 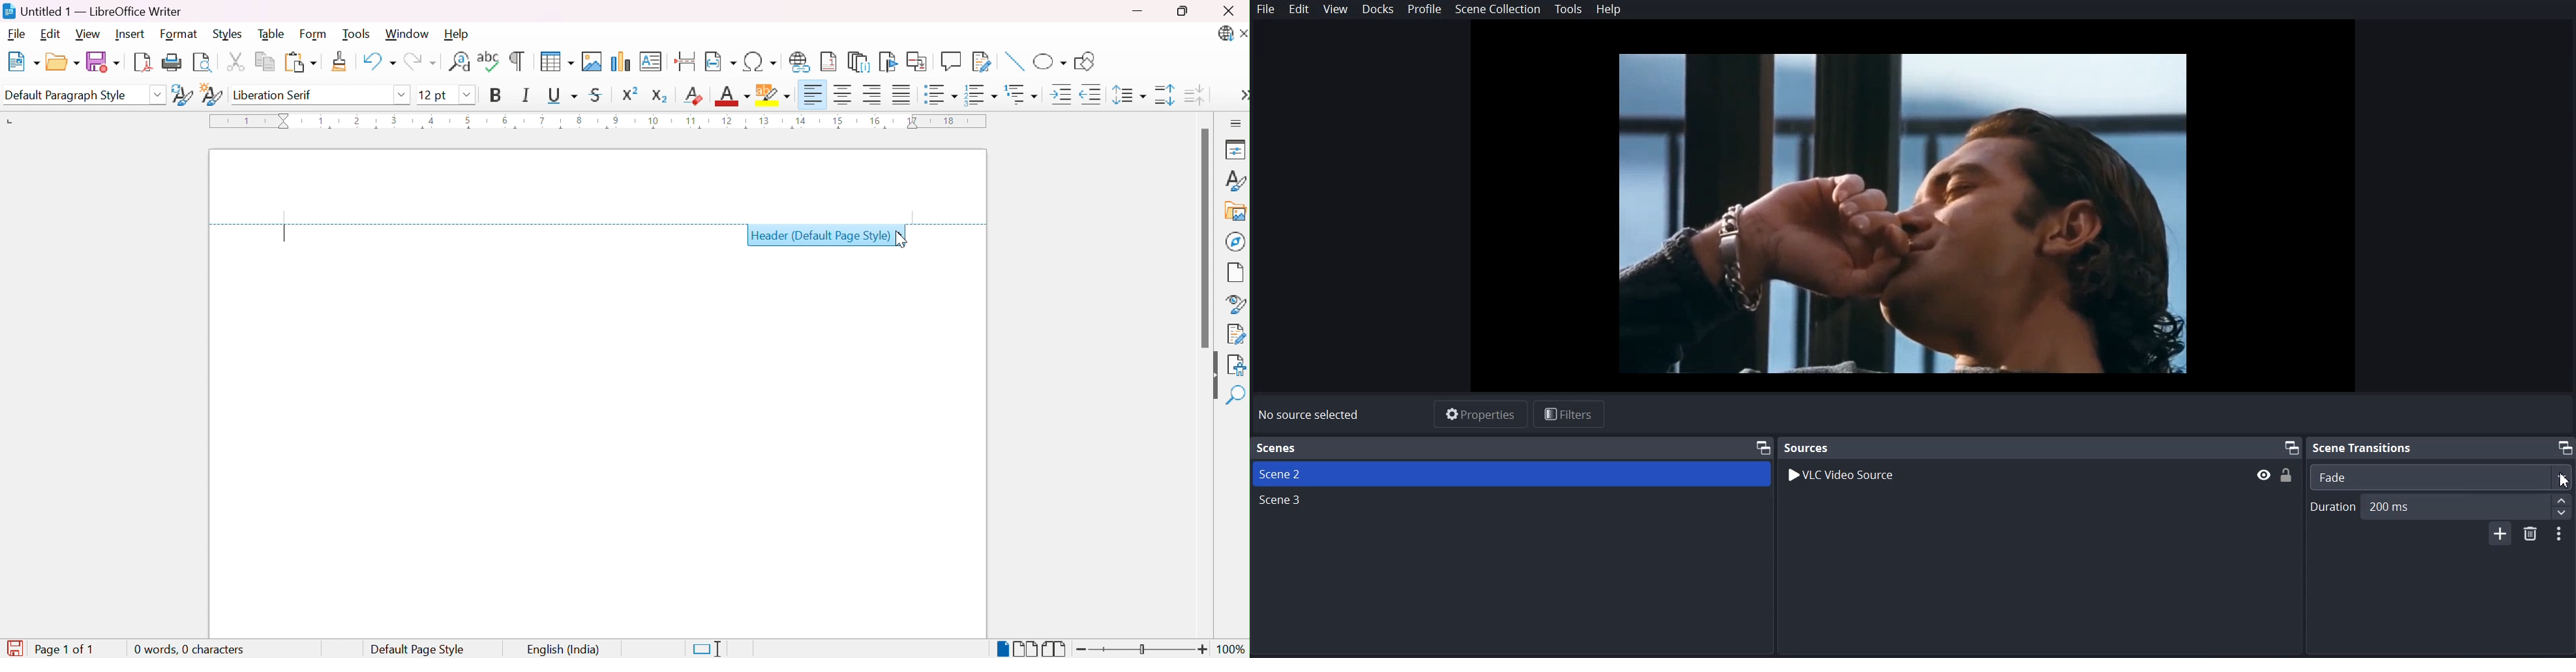 What do you see at coordinates (1225, 35) in the screenshot?
I see `LibreOffice update available` at bounding box center [1225, 35].